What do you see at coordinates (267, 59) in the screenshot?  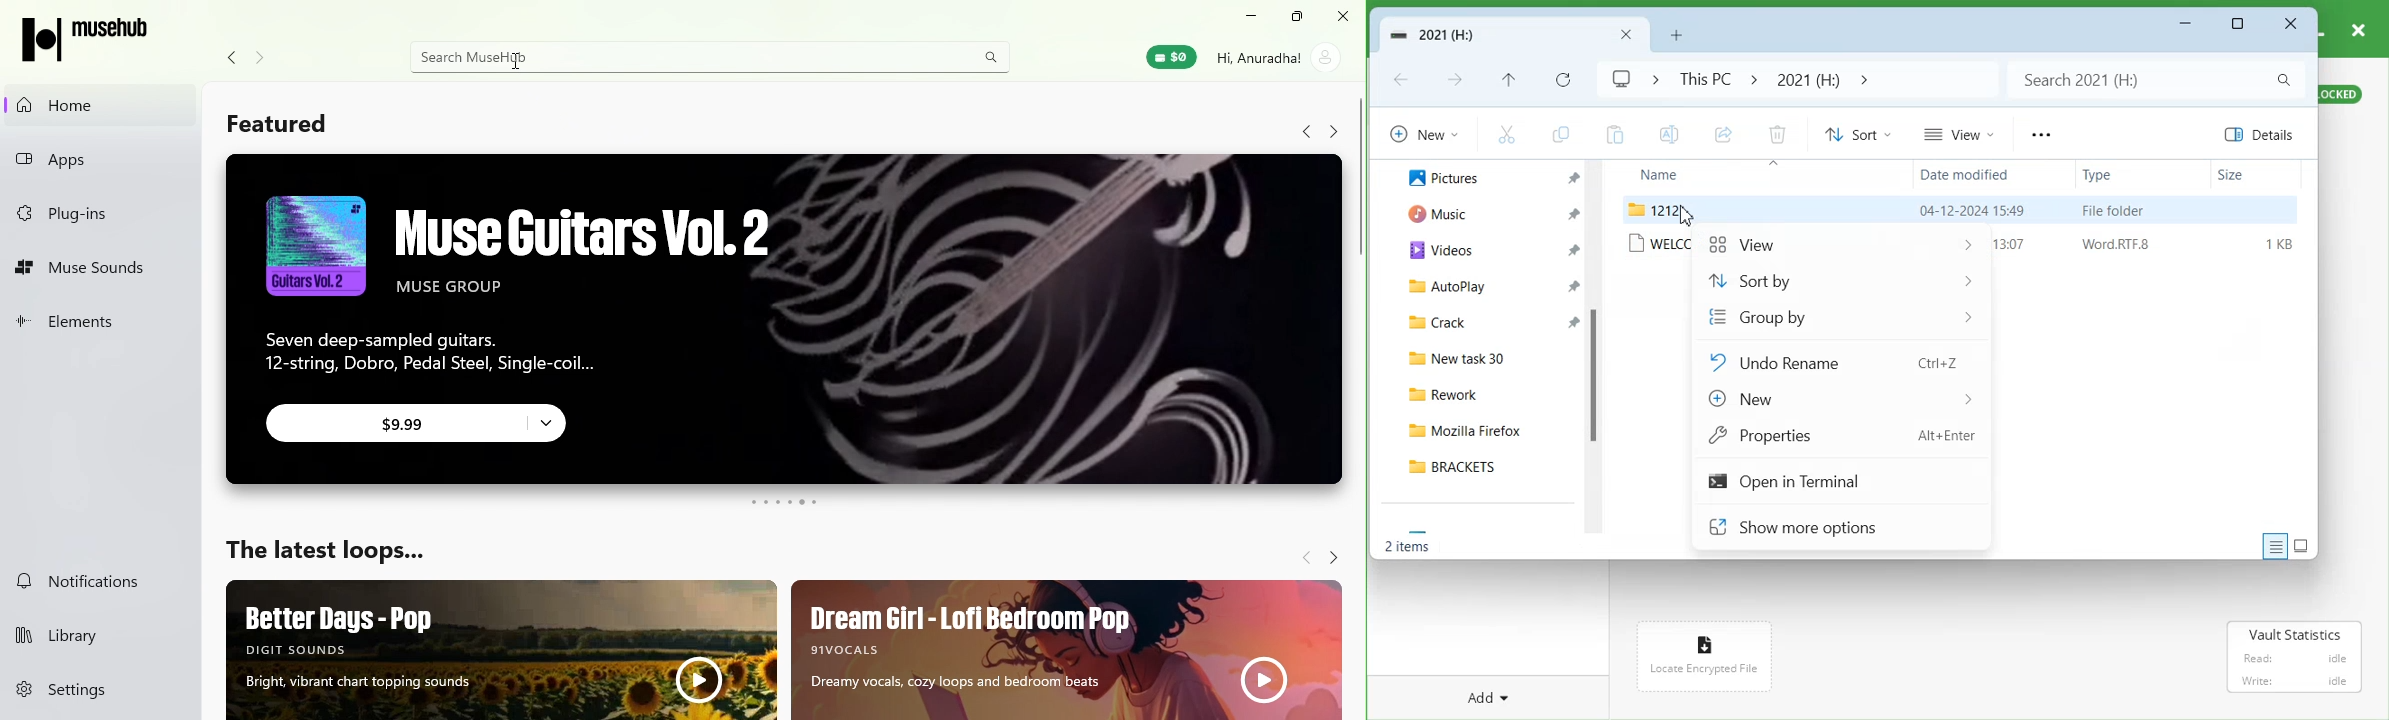 I see `Navigate forward` at bounding box center [267, 59].